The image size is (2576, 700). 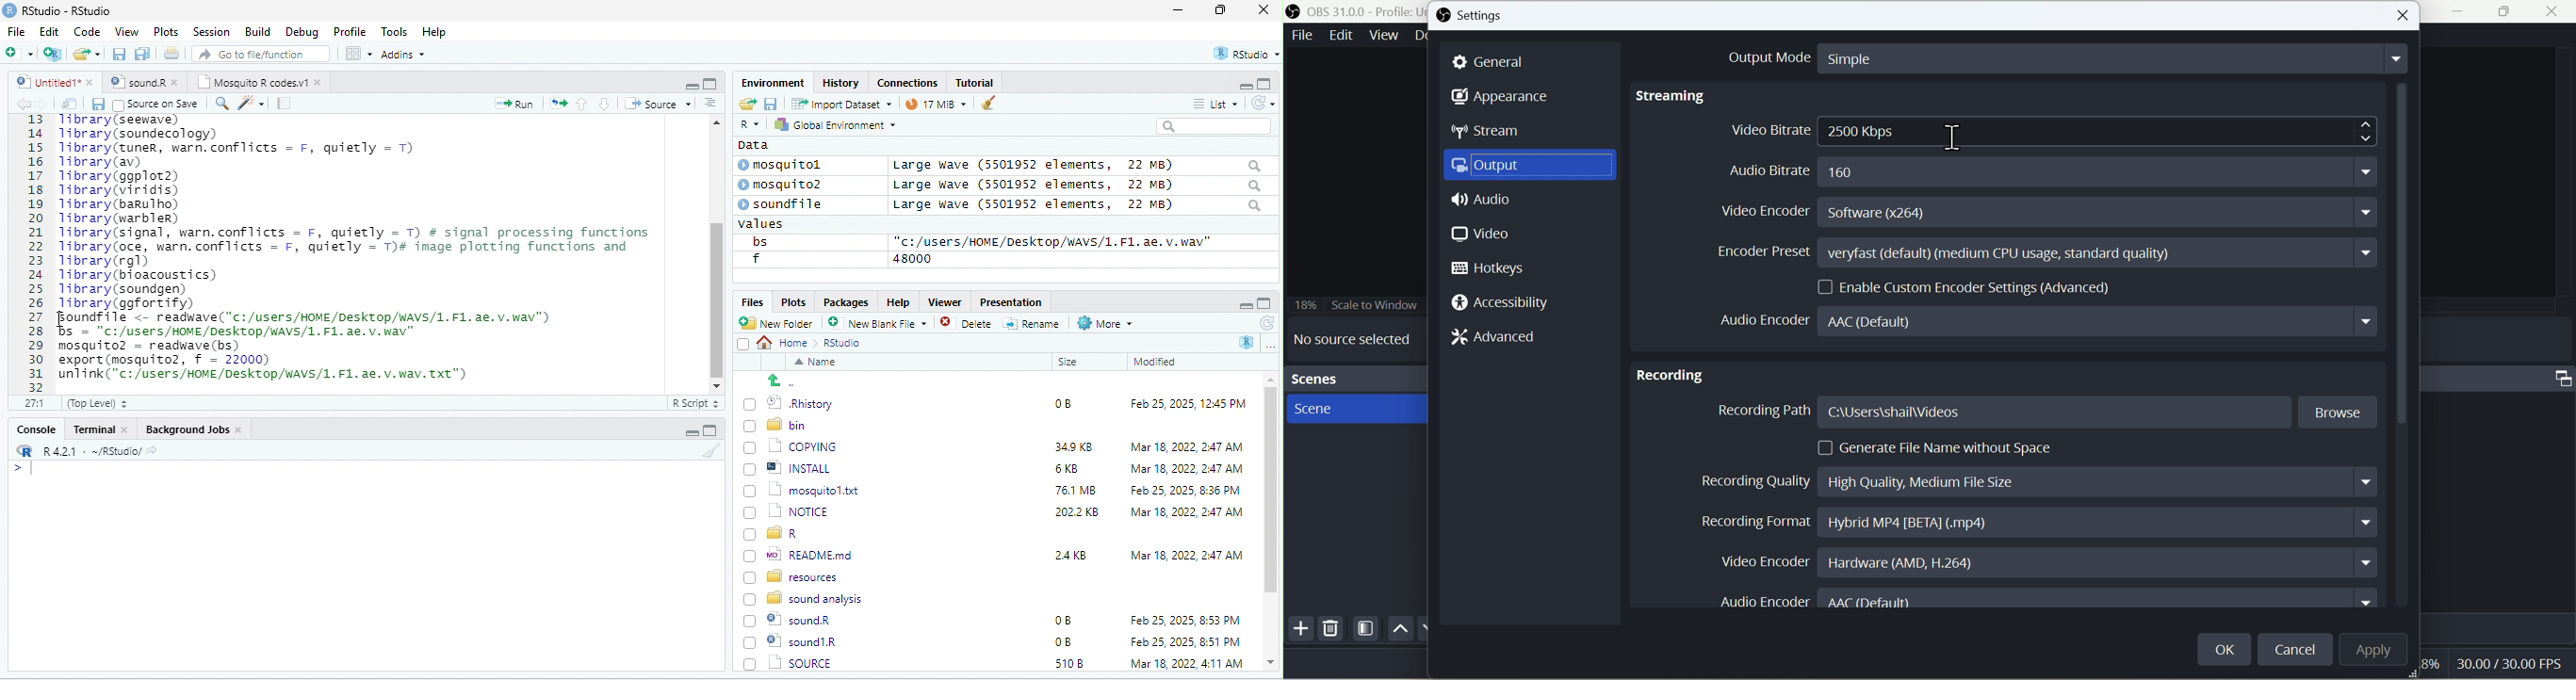 What do you see at coordinates (1187, 446) in the screenshot?
I see `Mar 18, 2022, 247 AM` at bounding box center [1187, 446].